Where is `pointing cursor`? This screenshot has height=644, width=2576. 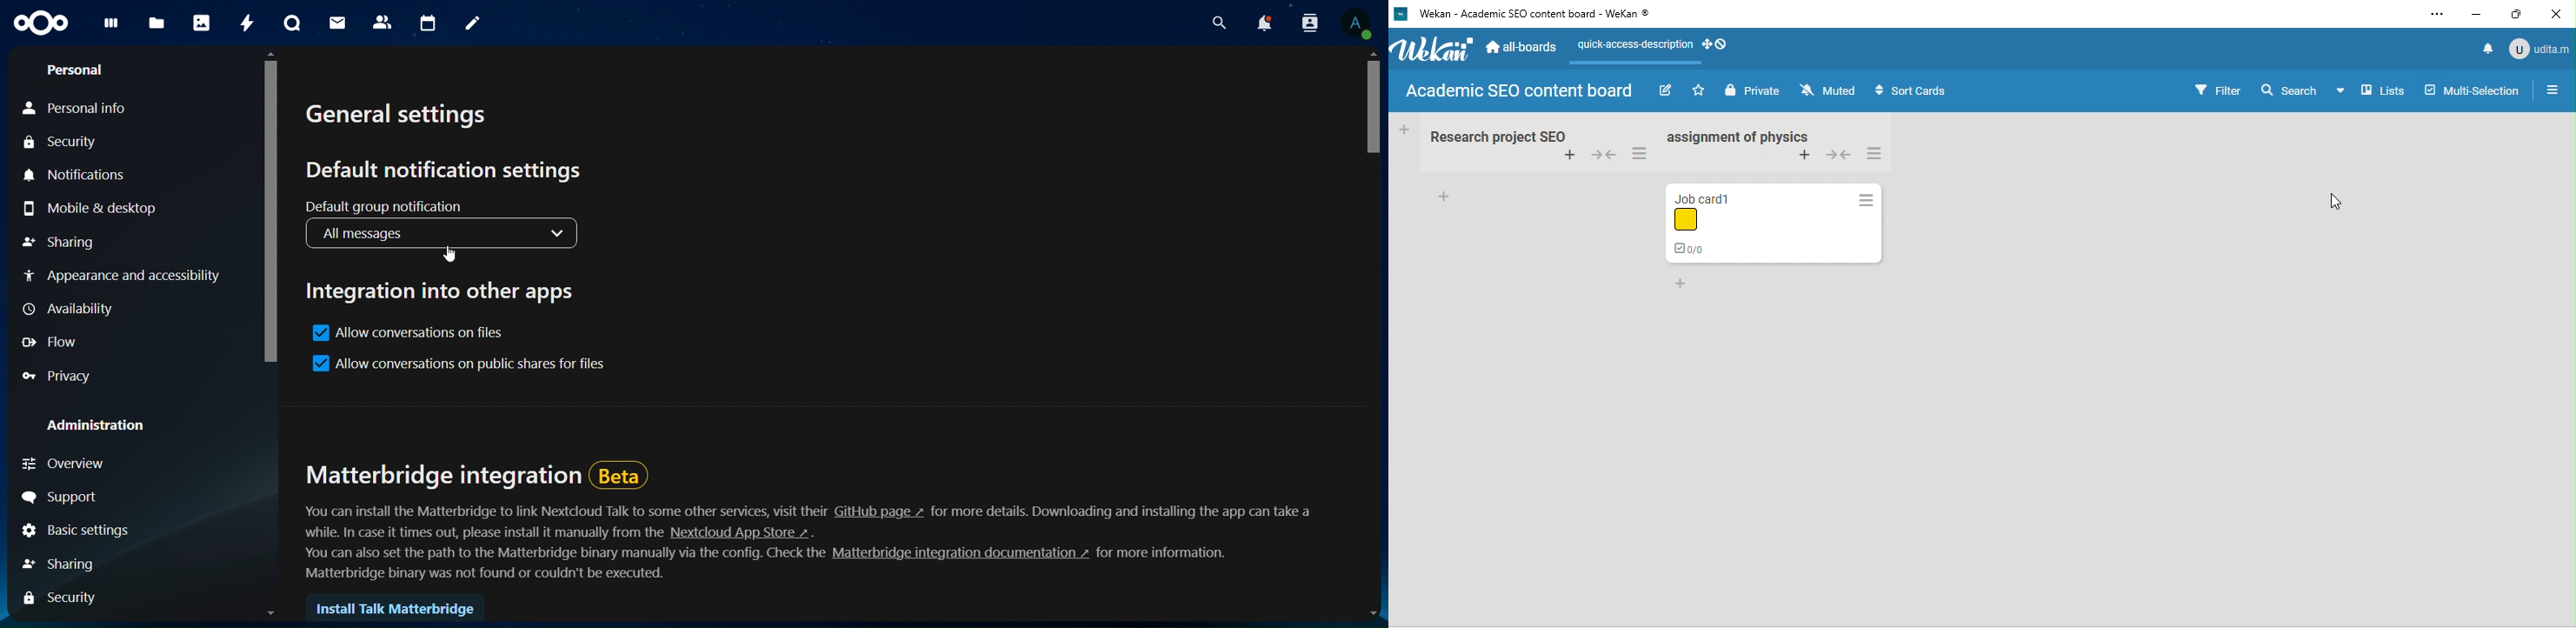 pointing cursor is located at coordinates (450, 255).